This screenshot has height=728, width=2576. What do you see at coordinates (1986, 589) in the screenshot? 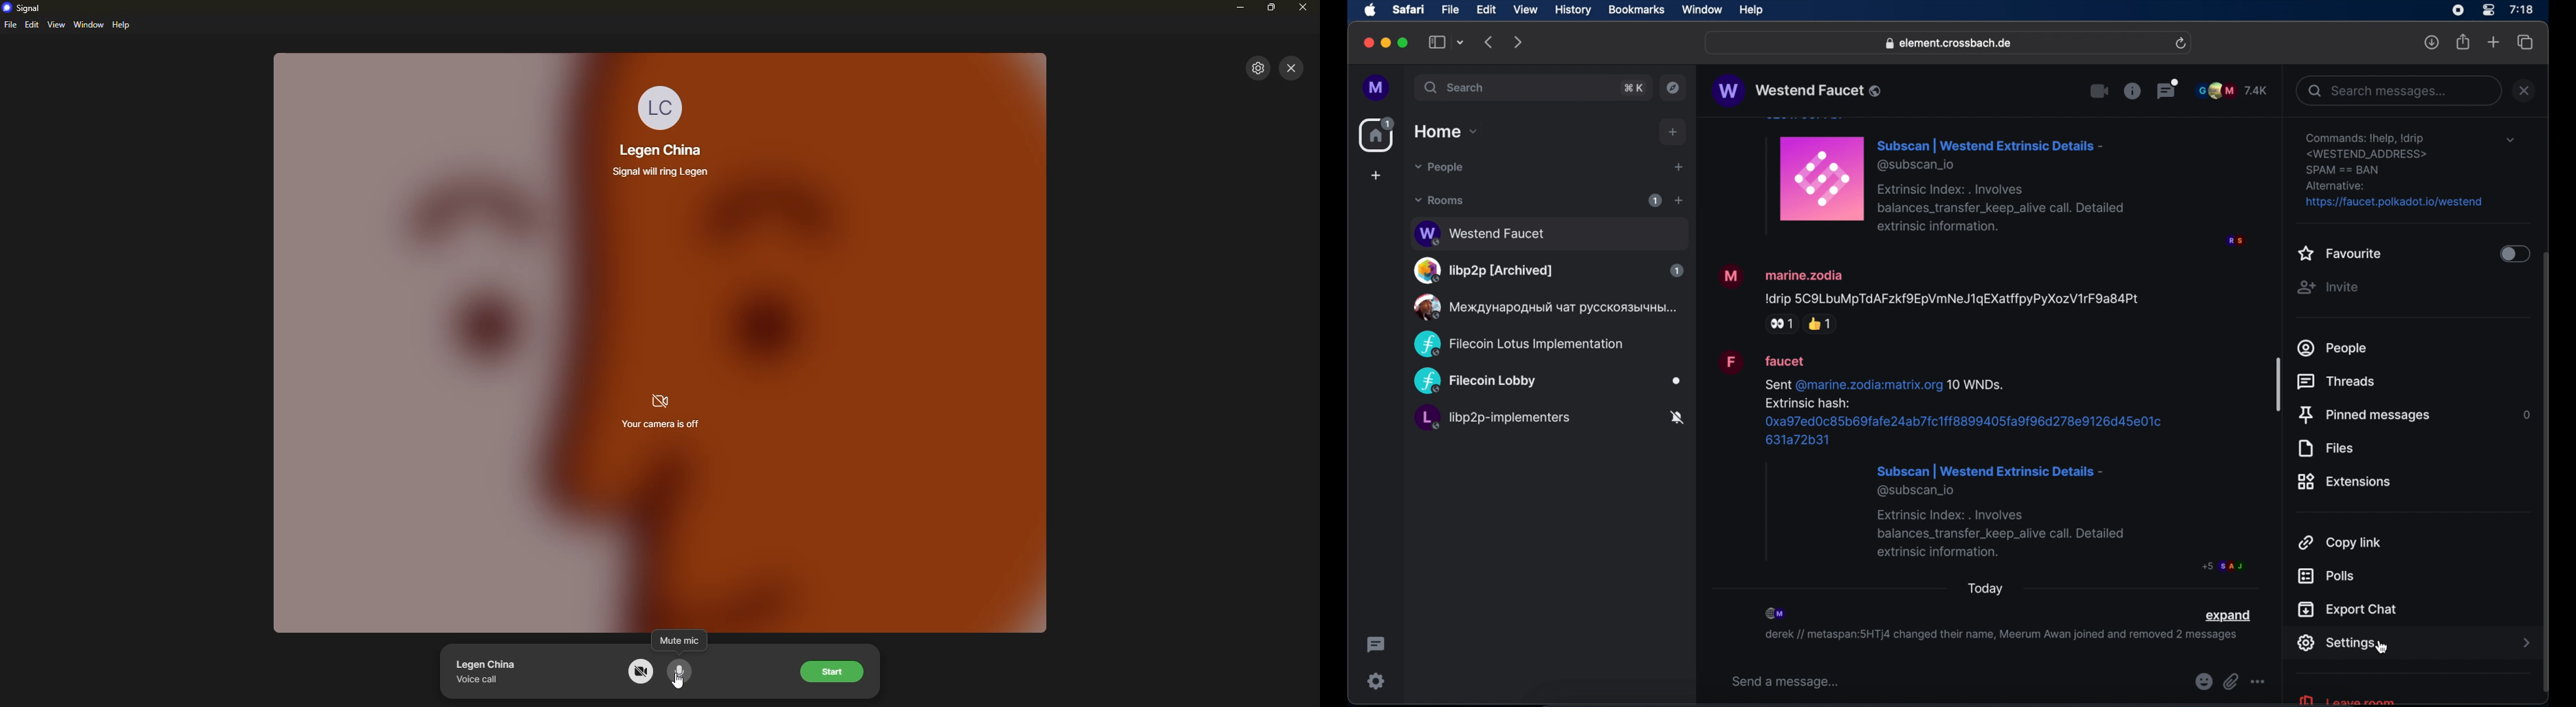
I see `today` at bounding box center [1986, 589].